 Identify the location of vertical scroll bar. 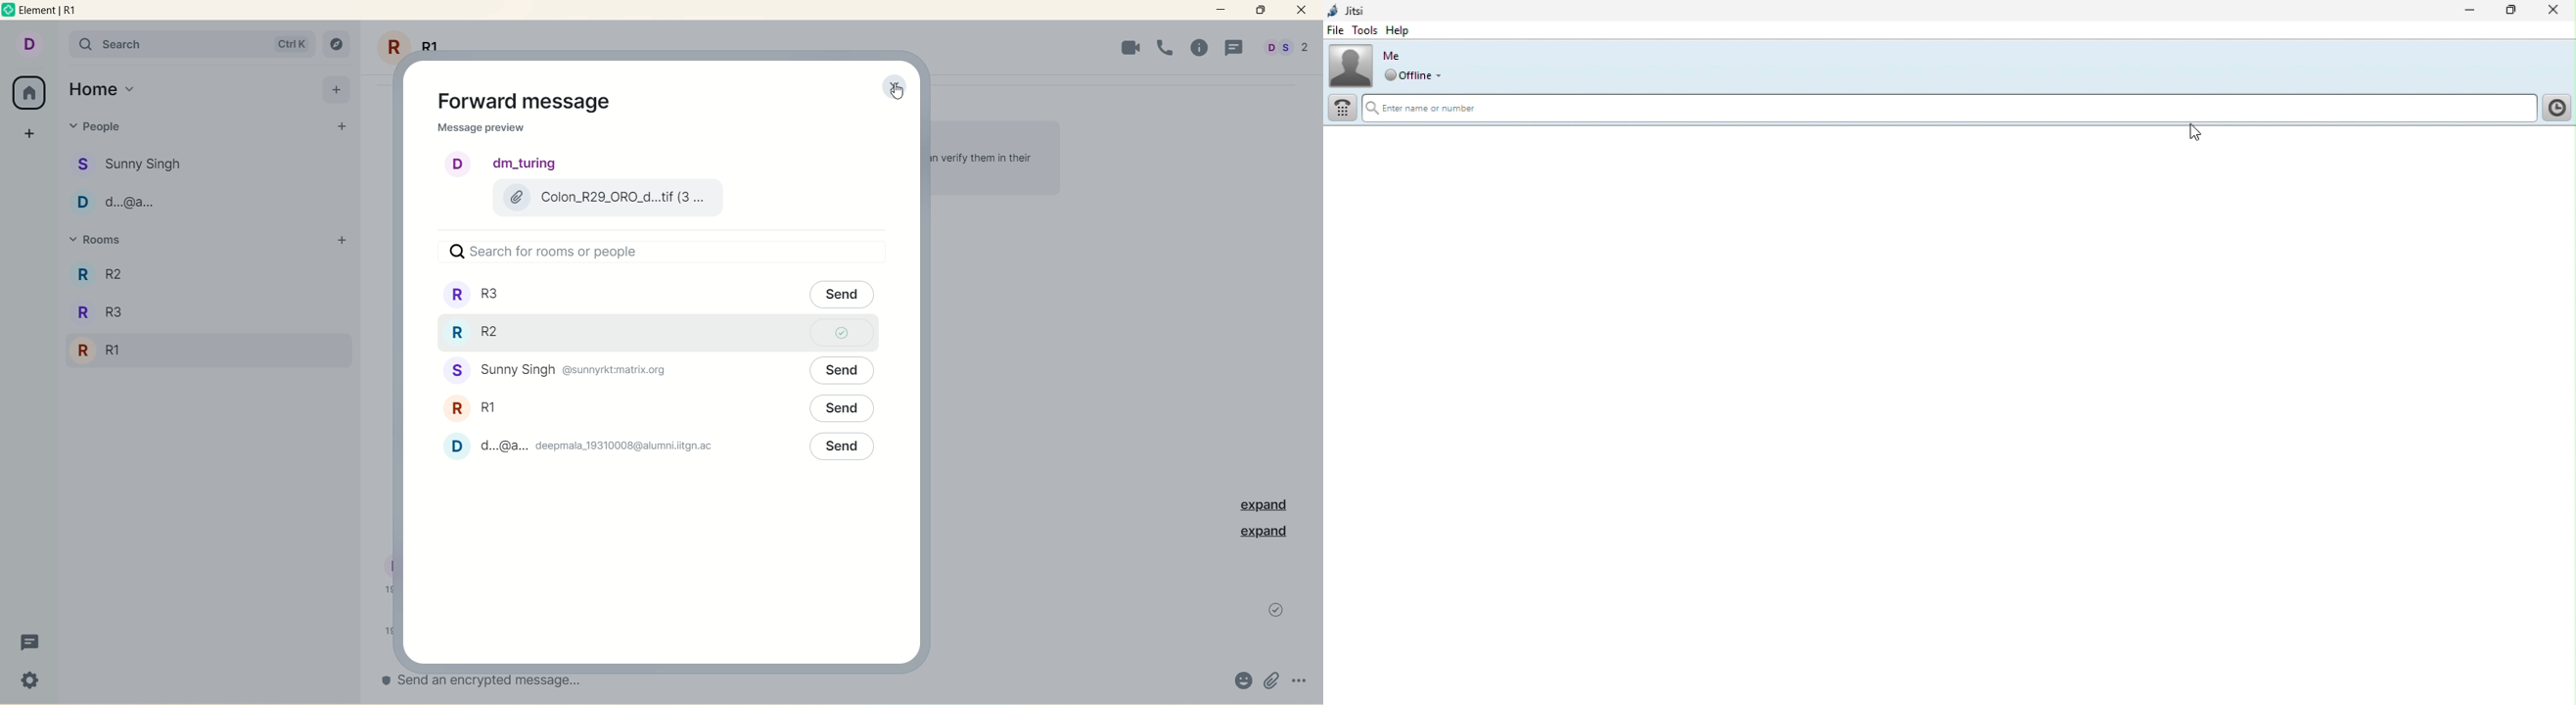
(1316, 368).